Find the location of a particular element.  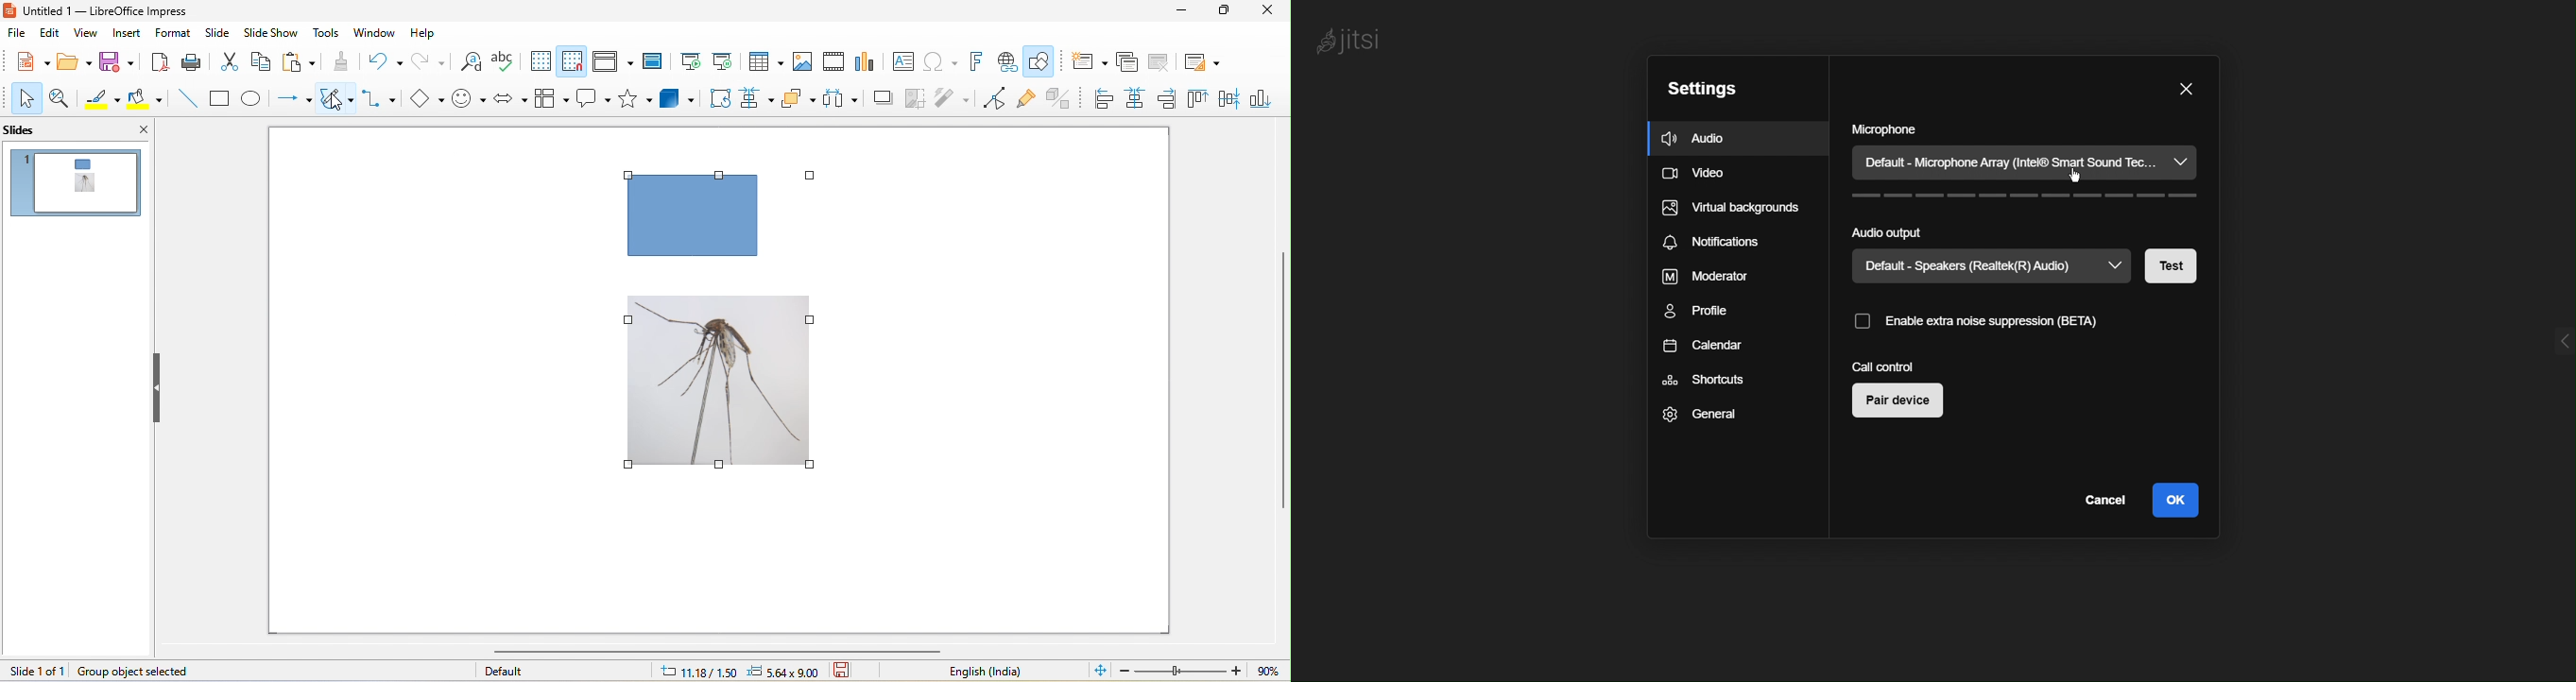

center is located at coordinates (1229, 103).